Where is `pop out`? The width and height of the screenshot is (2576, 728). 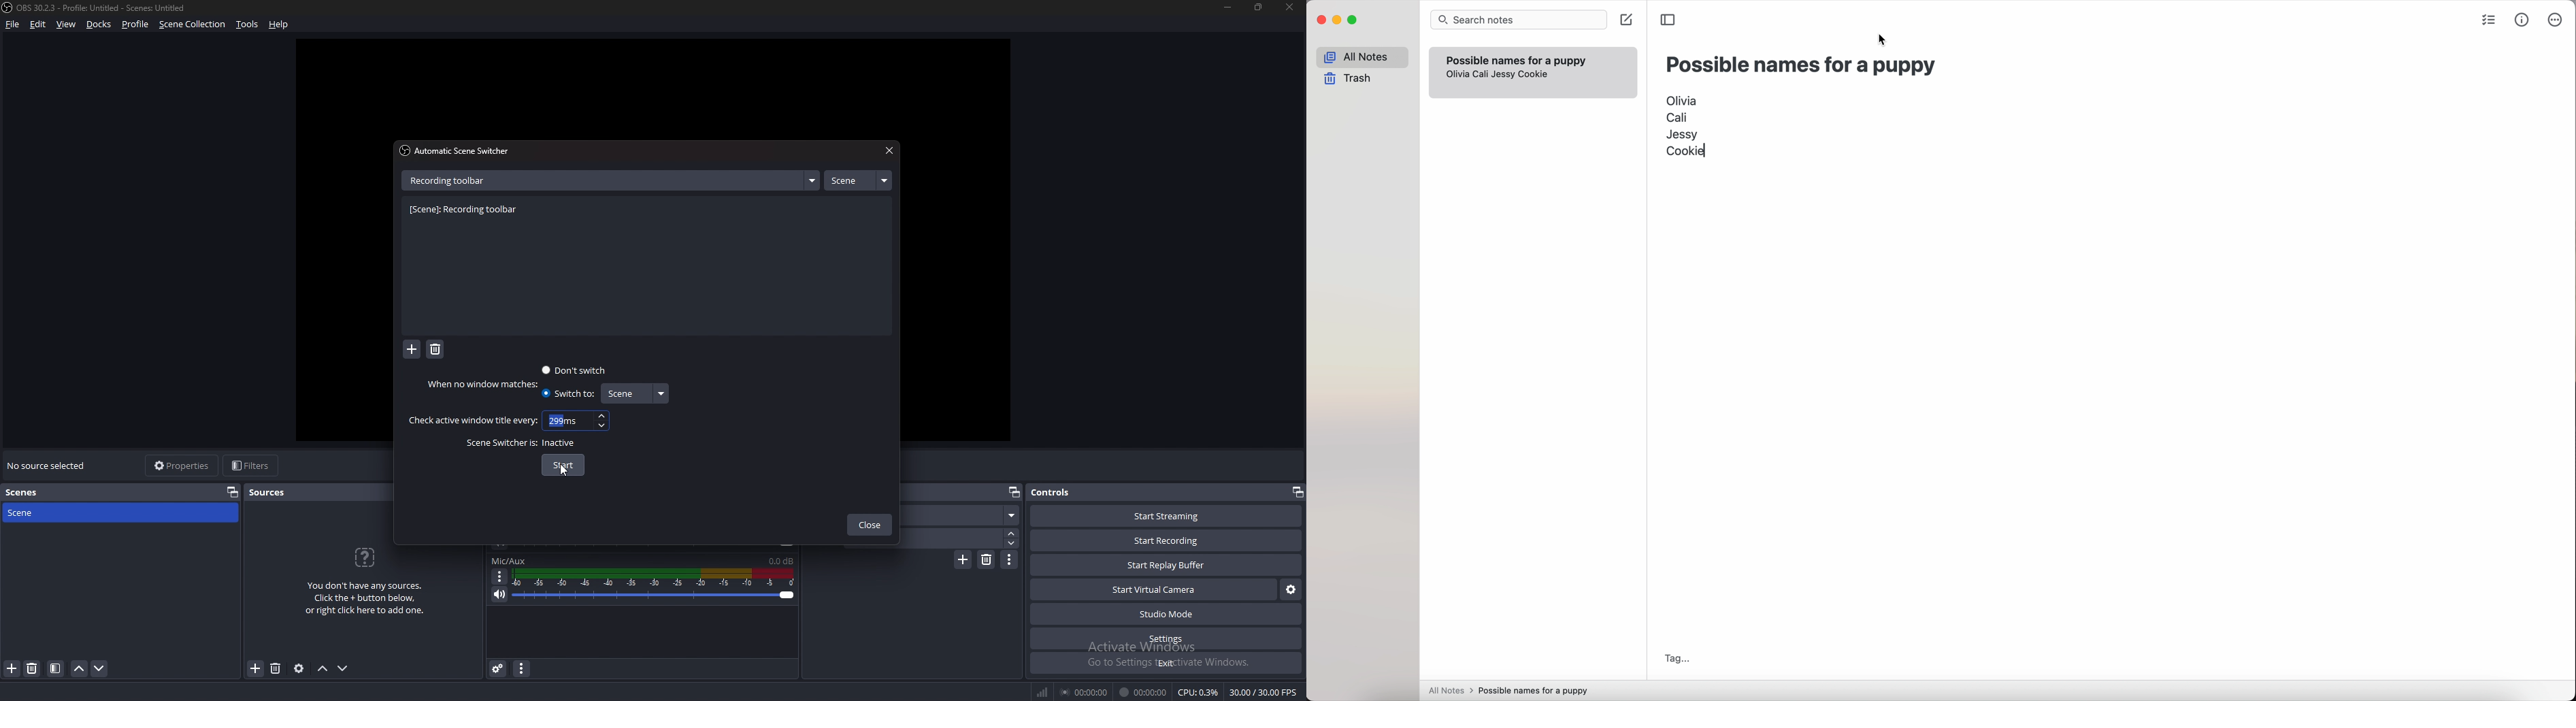
pop out is located at coordinates (233, 491).